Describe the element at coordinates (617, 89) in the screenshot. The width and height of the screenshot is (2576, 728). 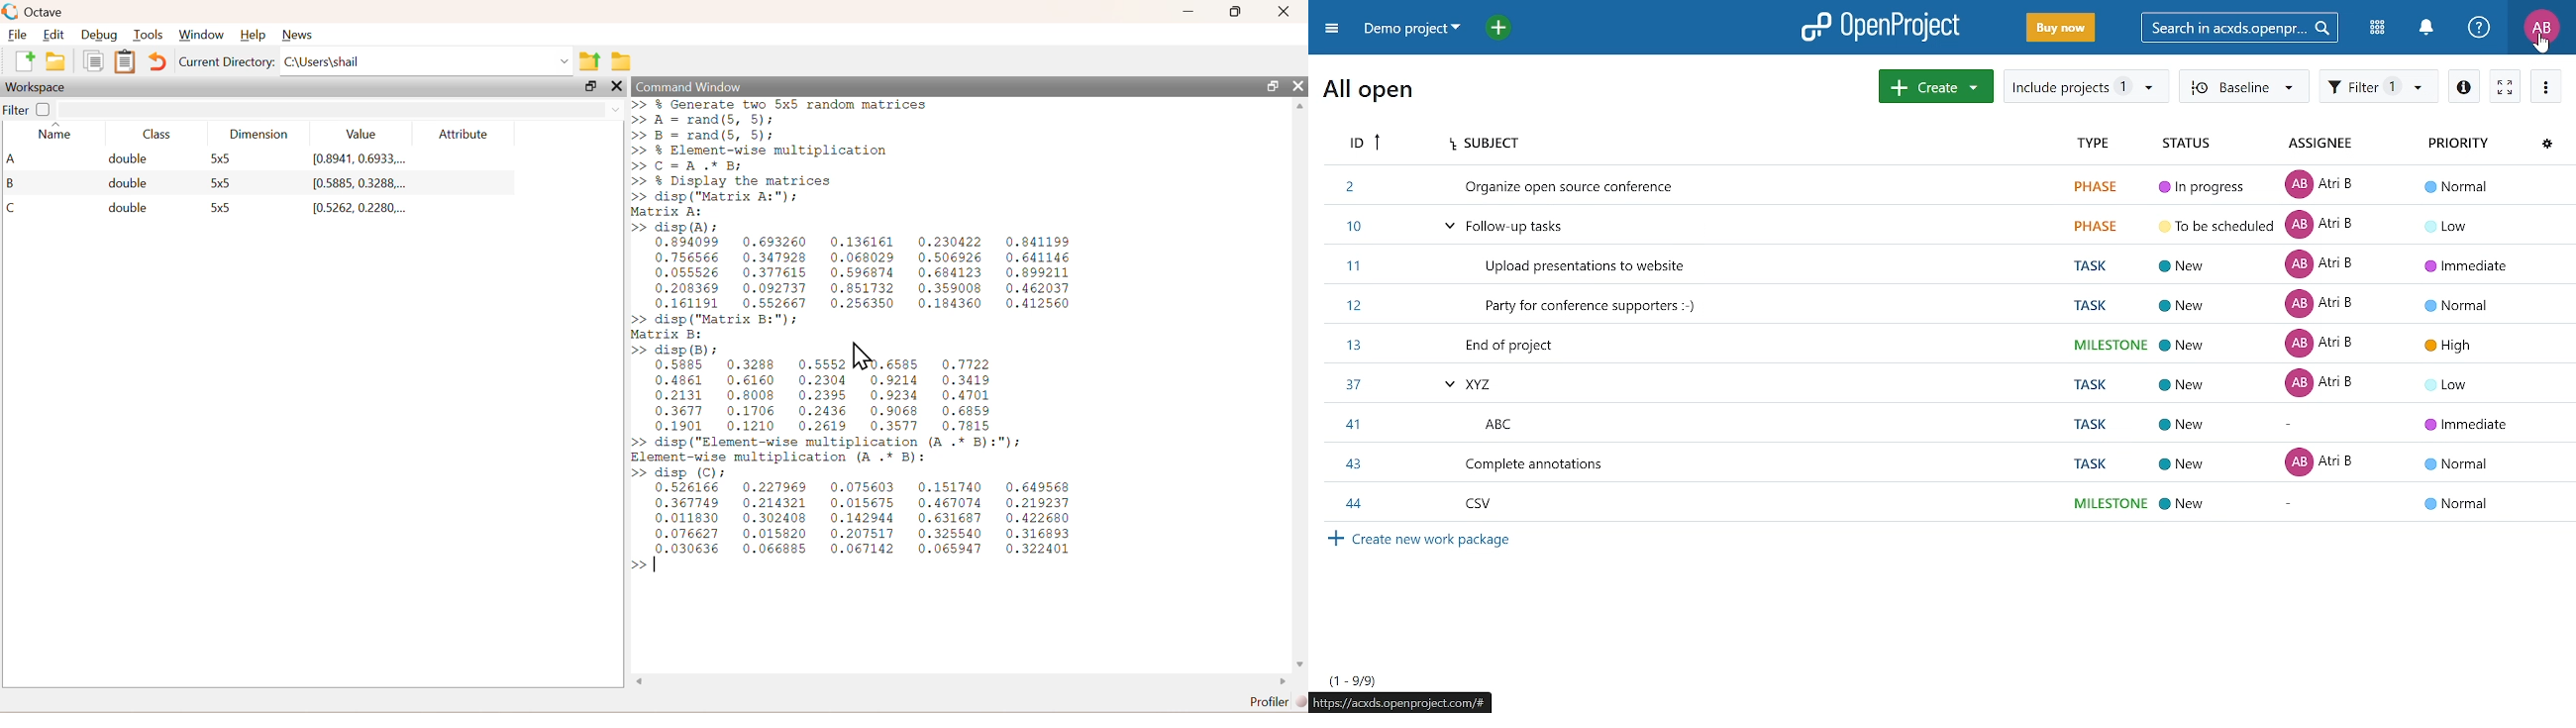
I see `Close` at that location.